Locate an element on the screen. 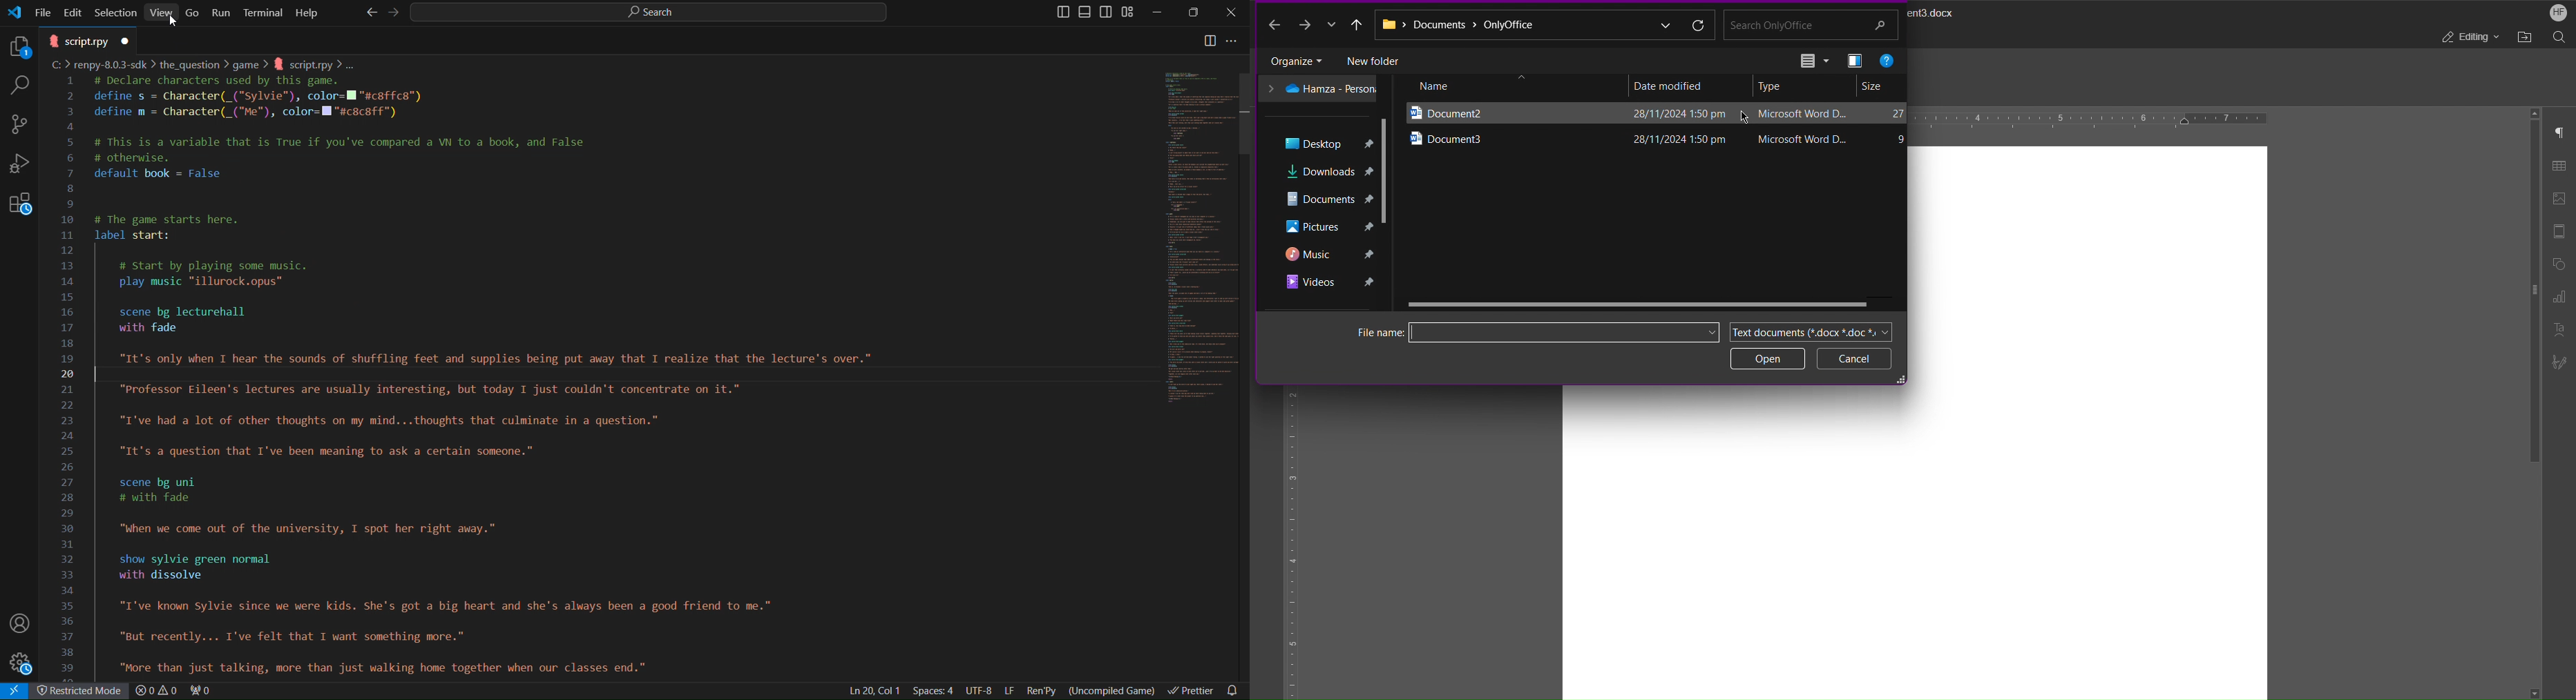  Open is located at coordinates (1768, 358).